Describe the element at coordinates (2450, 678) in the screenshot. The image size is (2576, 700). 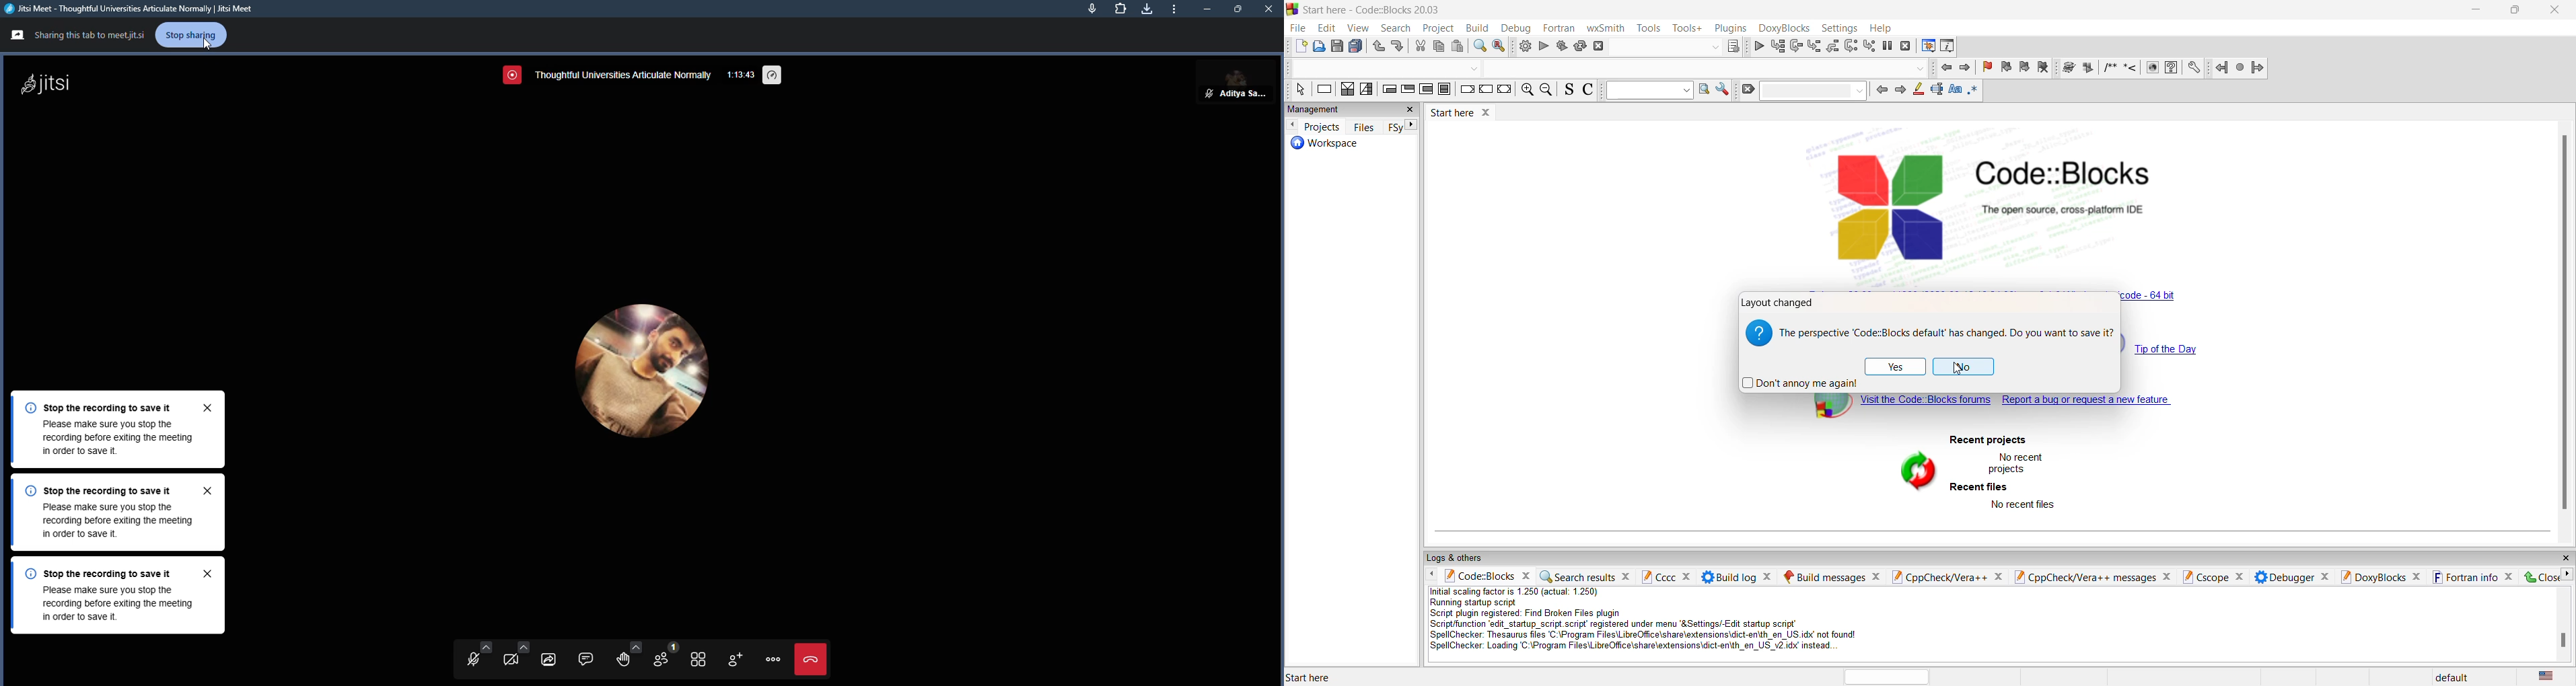
I see `default` at that location.